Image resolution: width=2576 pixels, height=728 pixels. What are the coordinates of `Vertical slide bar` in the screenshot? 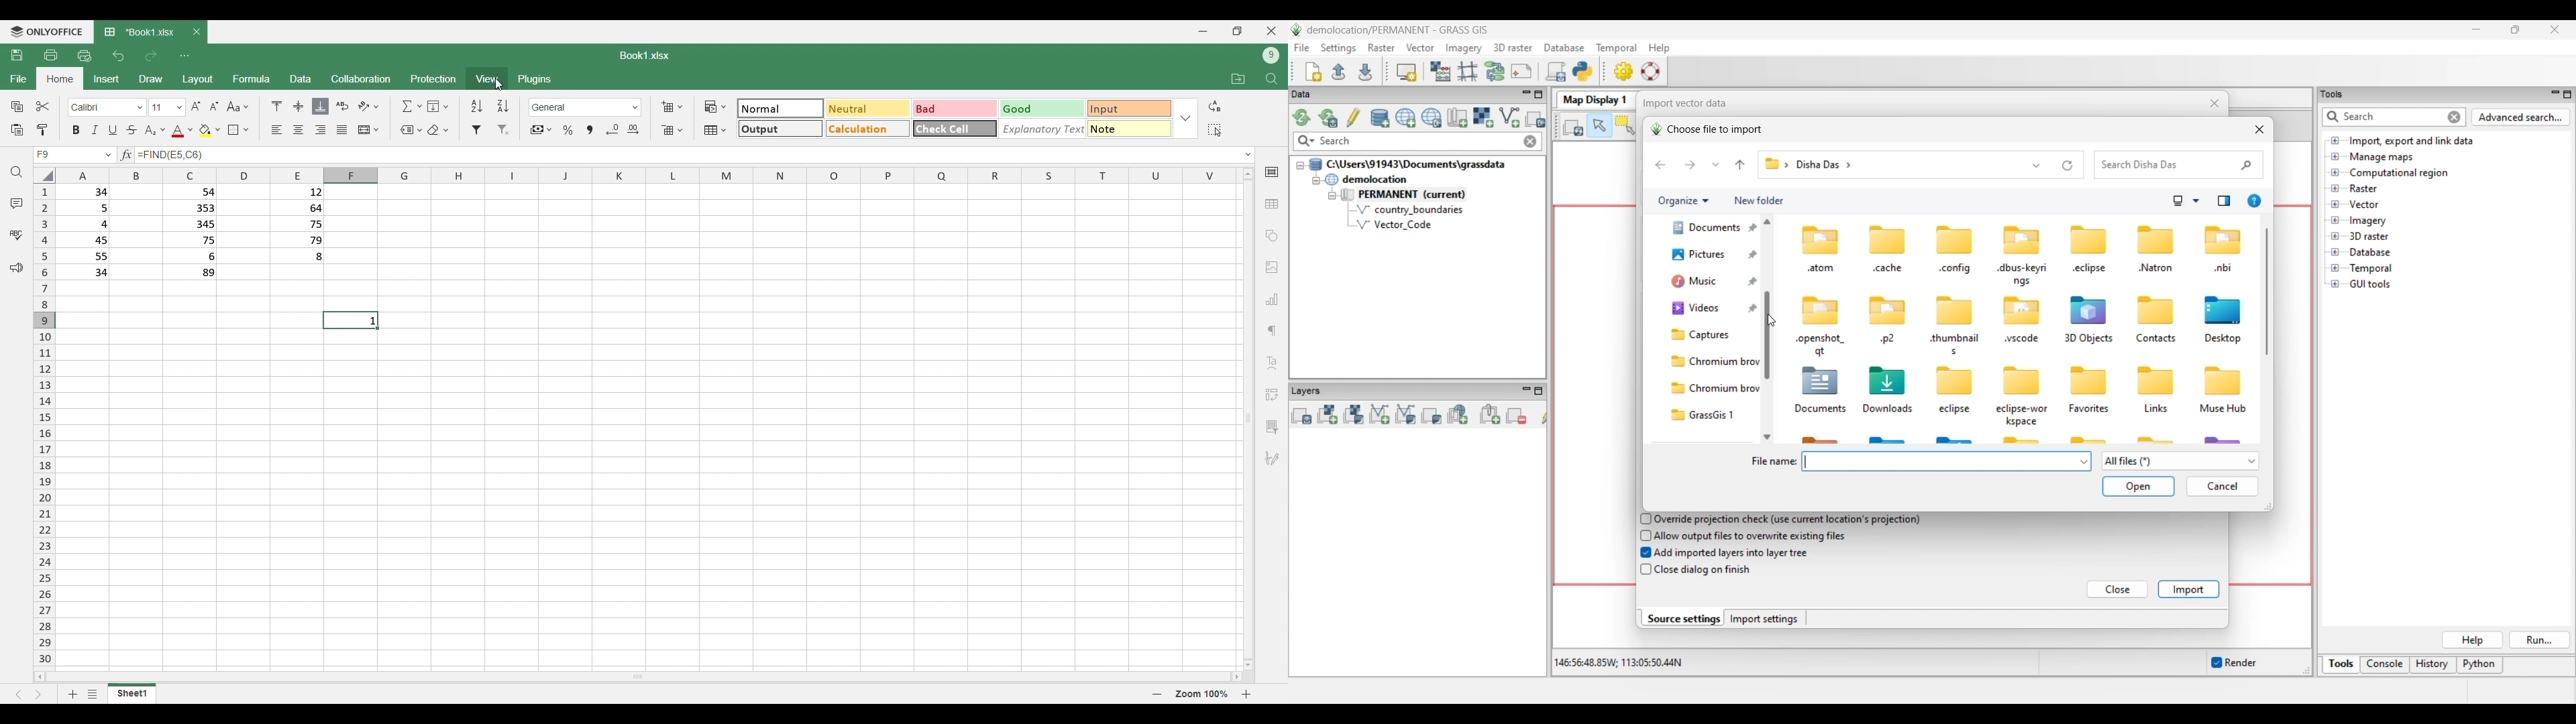 It's located at (1247, 415).